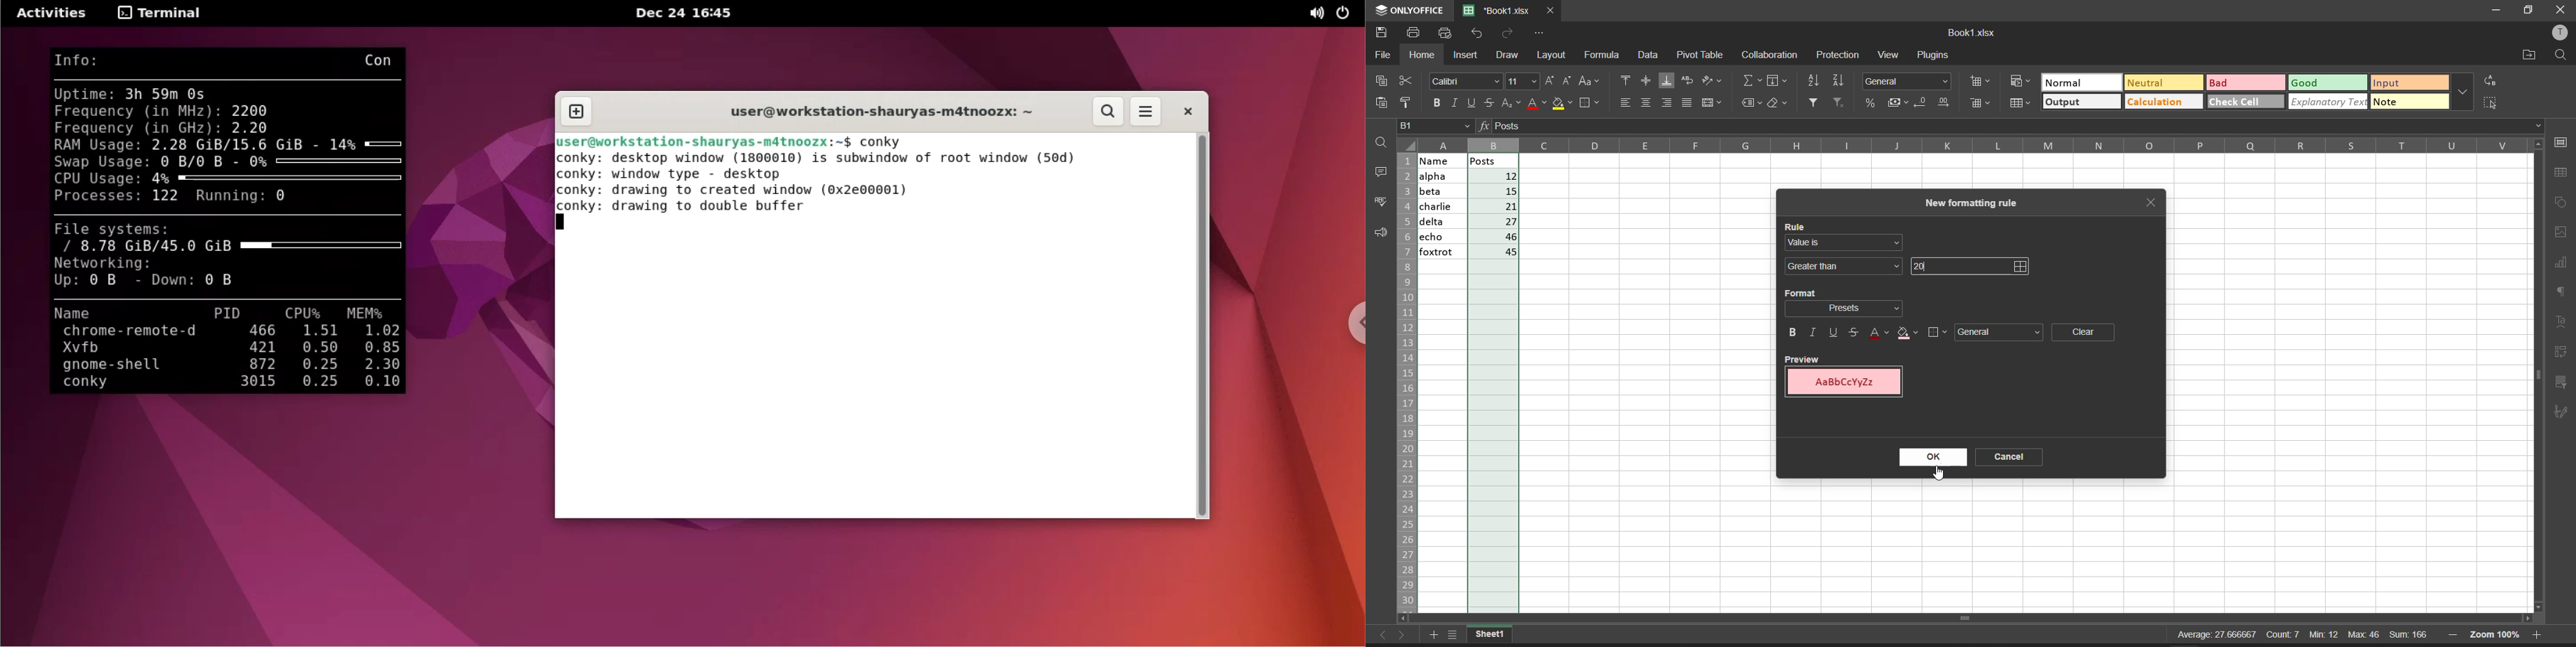  I want to click on signature settings, so click(2565, 411).